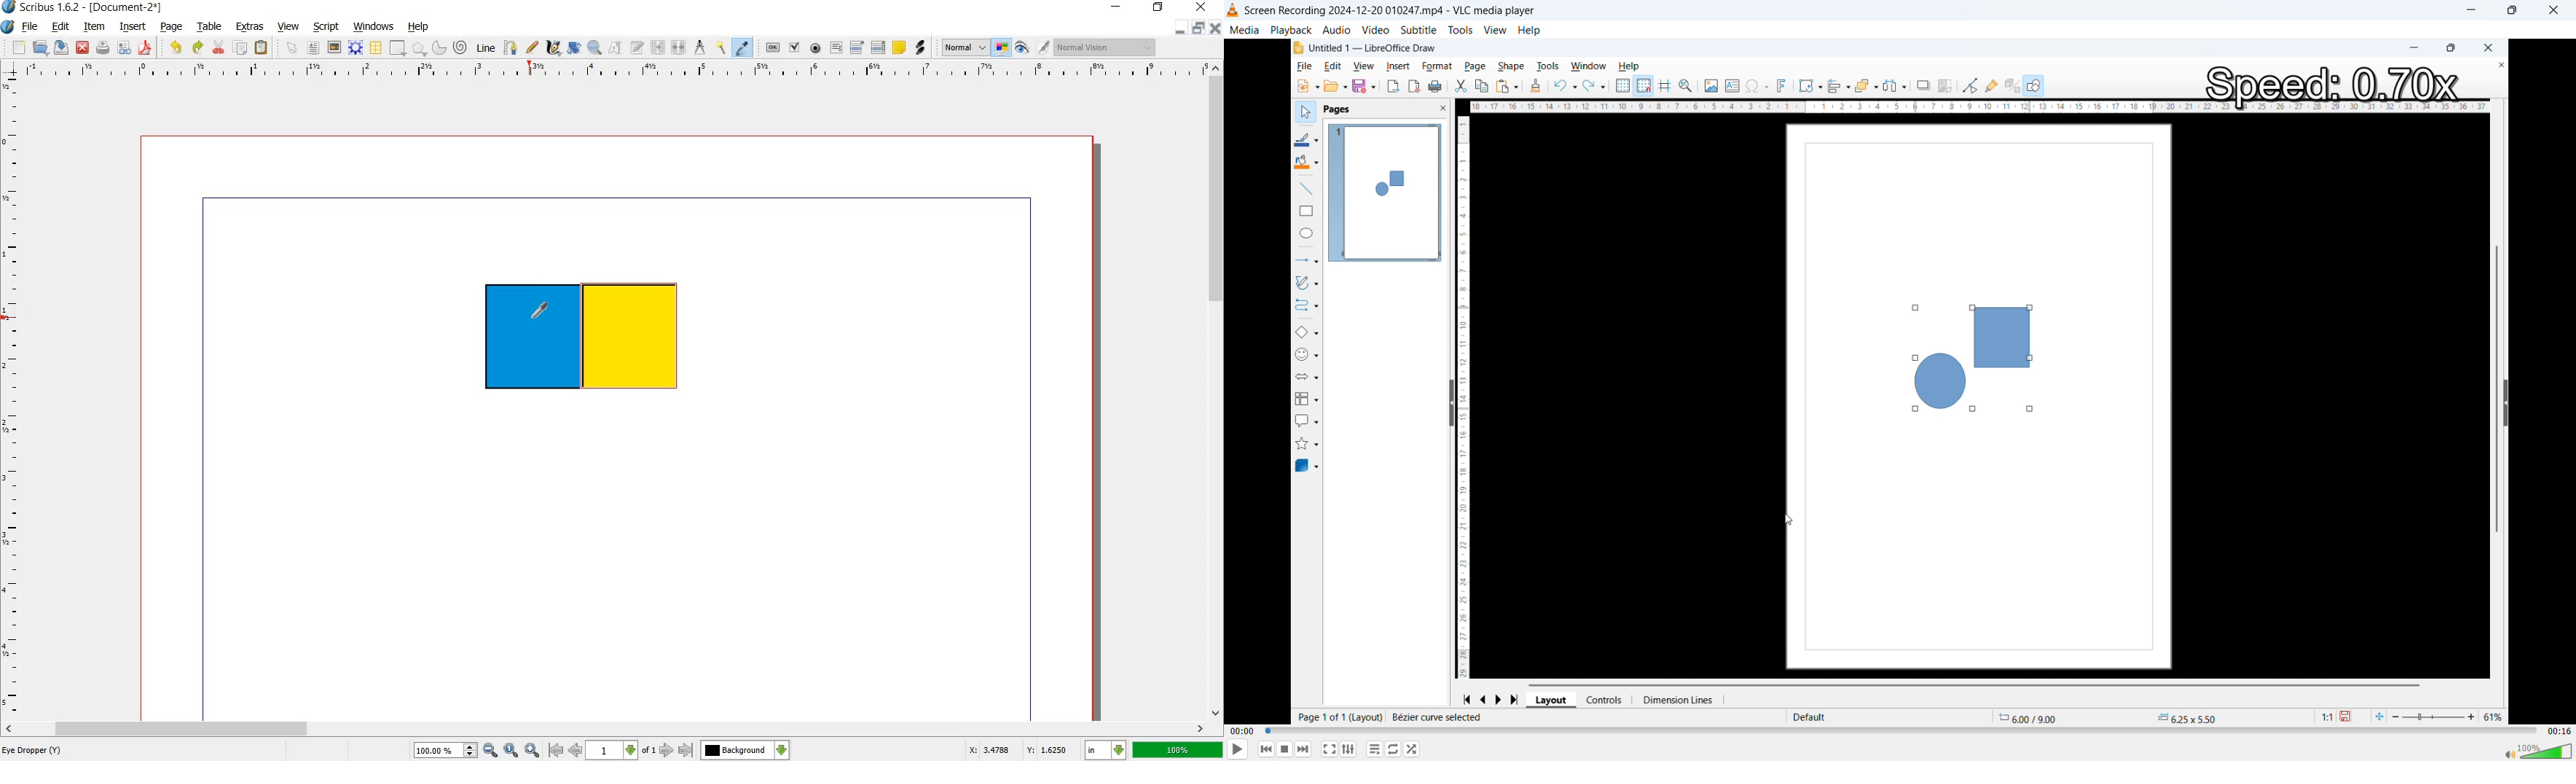 Image resolution: width=2576 pixels, height=784 pixels. I want to click on scrollbar, so click(1217, 396).